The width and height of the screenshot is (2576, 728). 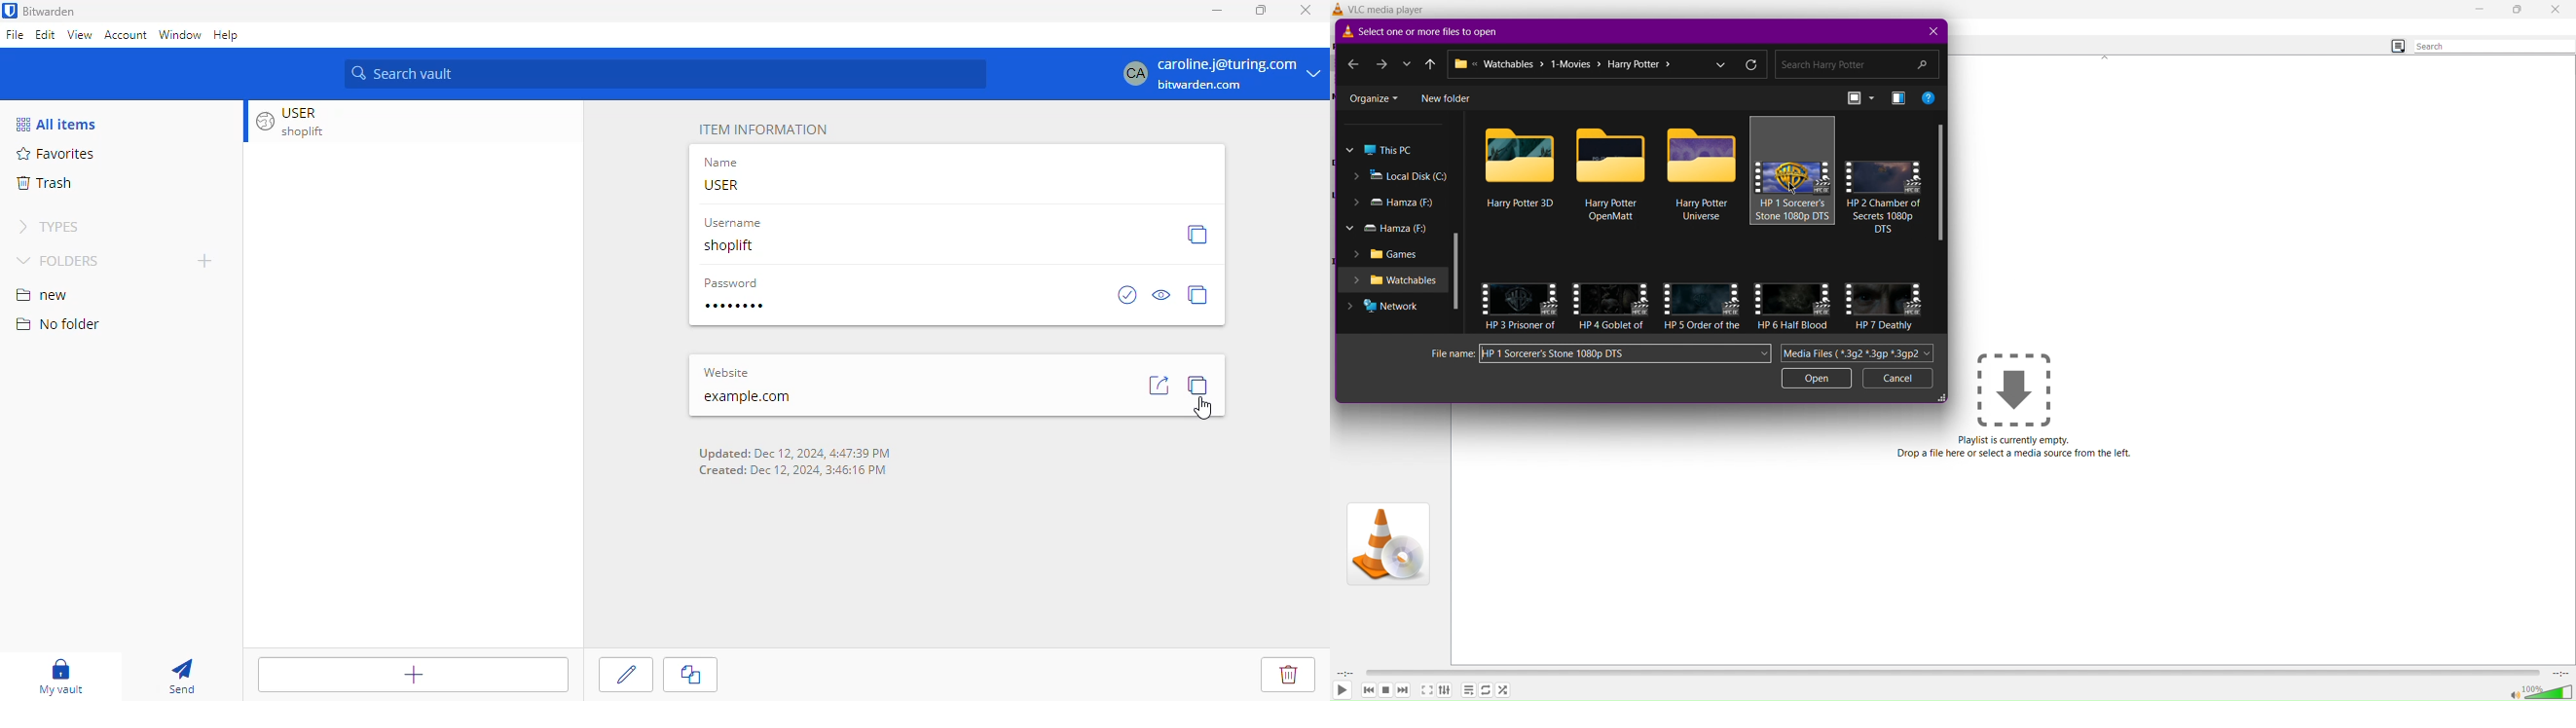 What do you see at coordinates (1426, 691) in the screenshot?
I see `Fullscreen` at bounding box center [1426, 691].